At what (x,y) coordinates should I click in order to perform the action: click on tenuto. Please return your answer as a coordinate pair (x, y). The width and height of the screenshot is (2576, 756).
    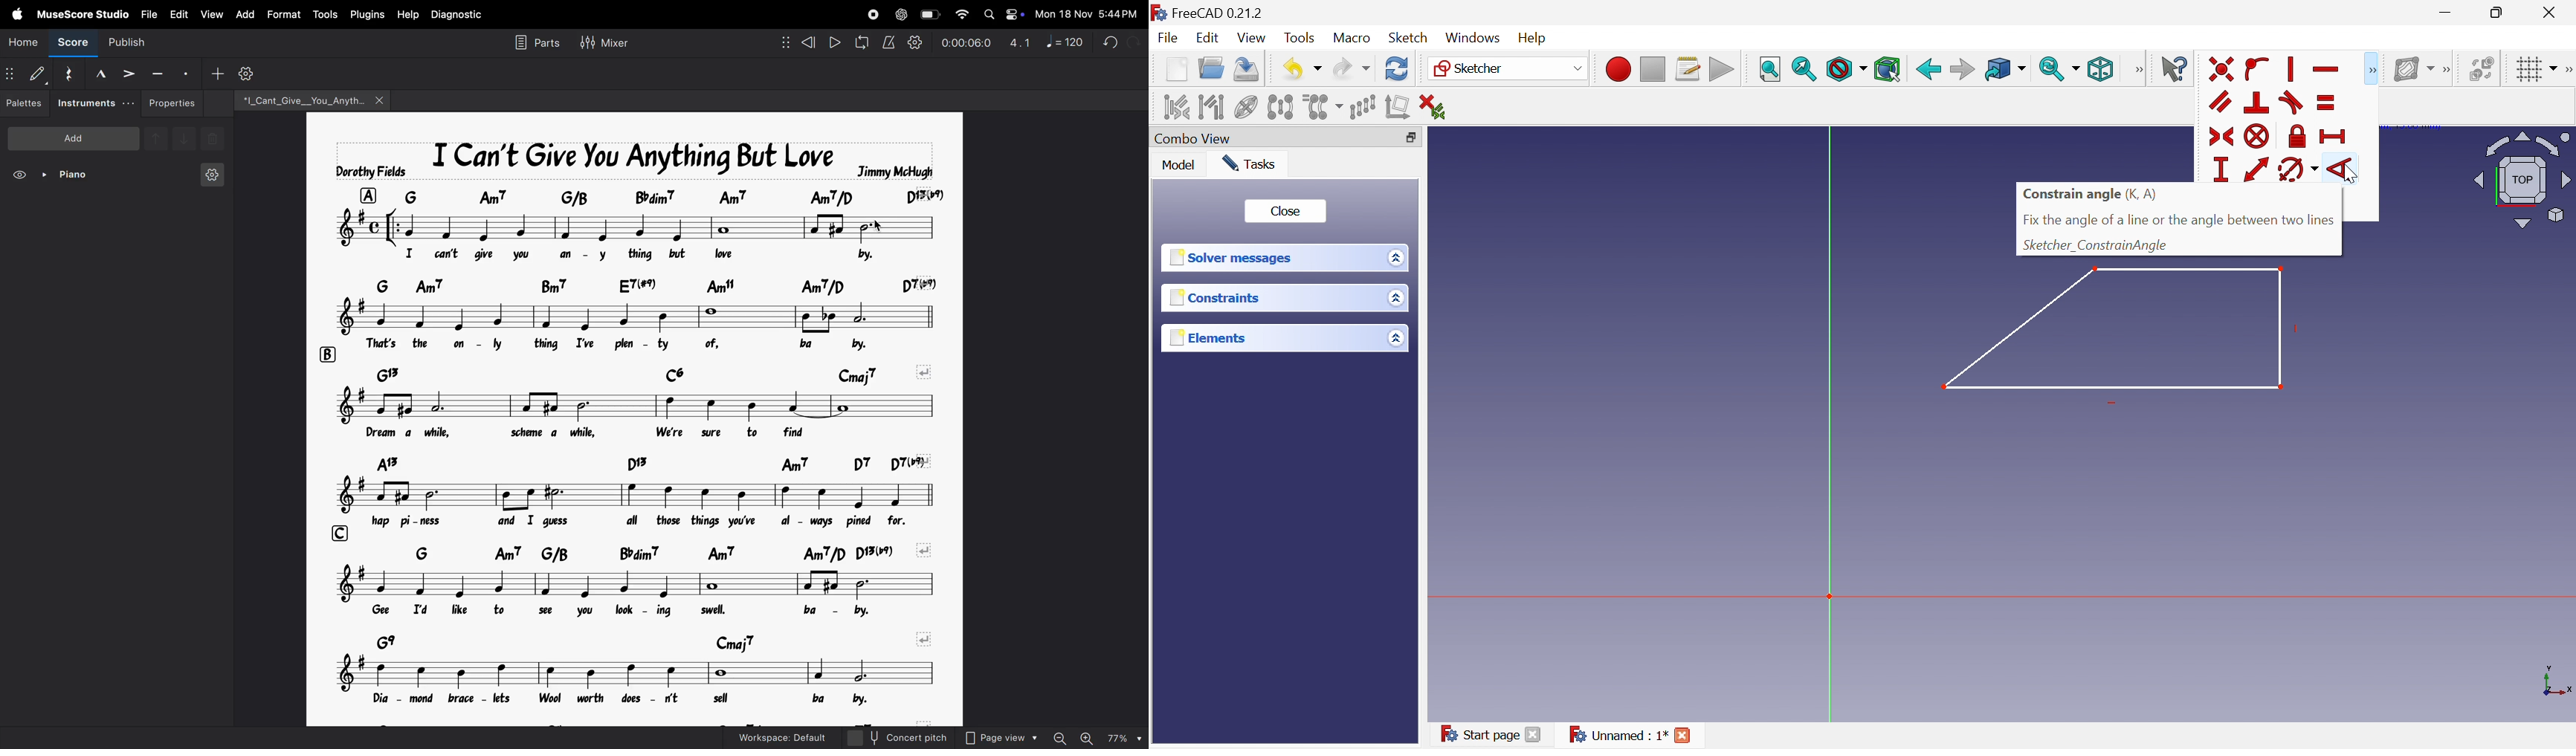
    Looking at the image, I should click on (160, 72).